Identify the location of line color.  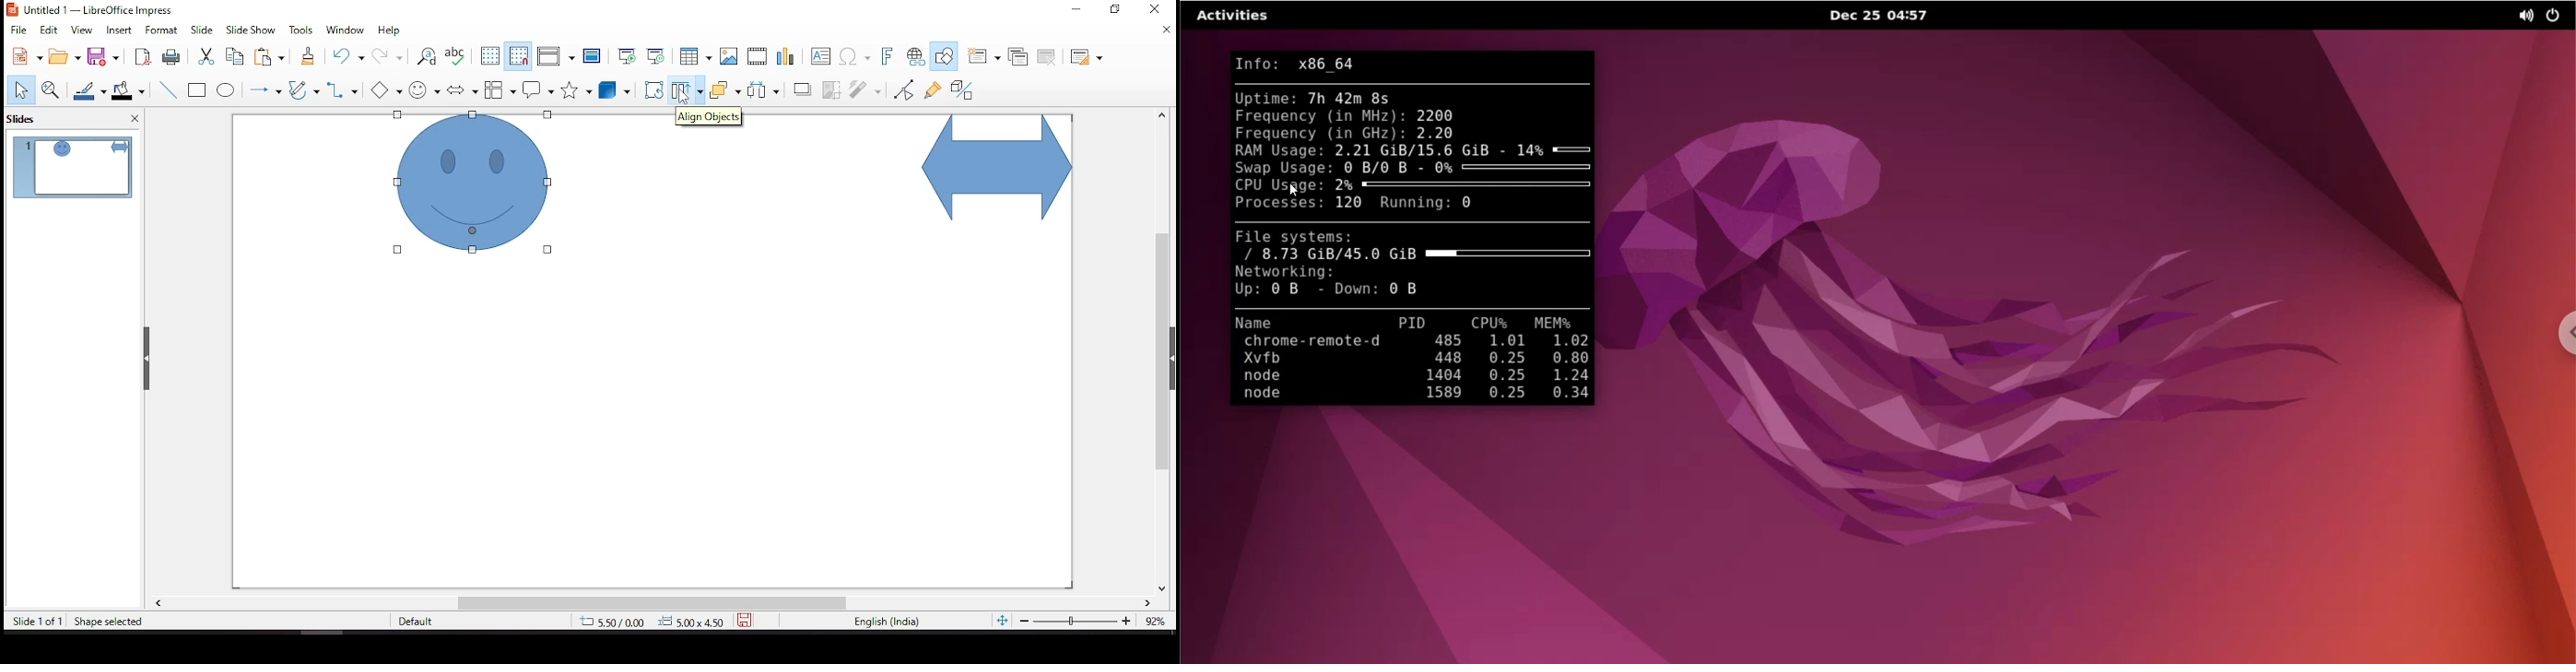
(91, 90).